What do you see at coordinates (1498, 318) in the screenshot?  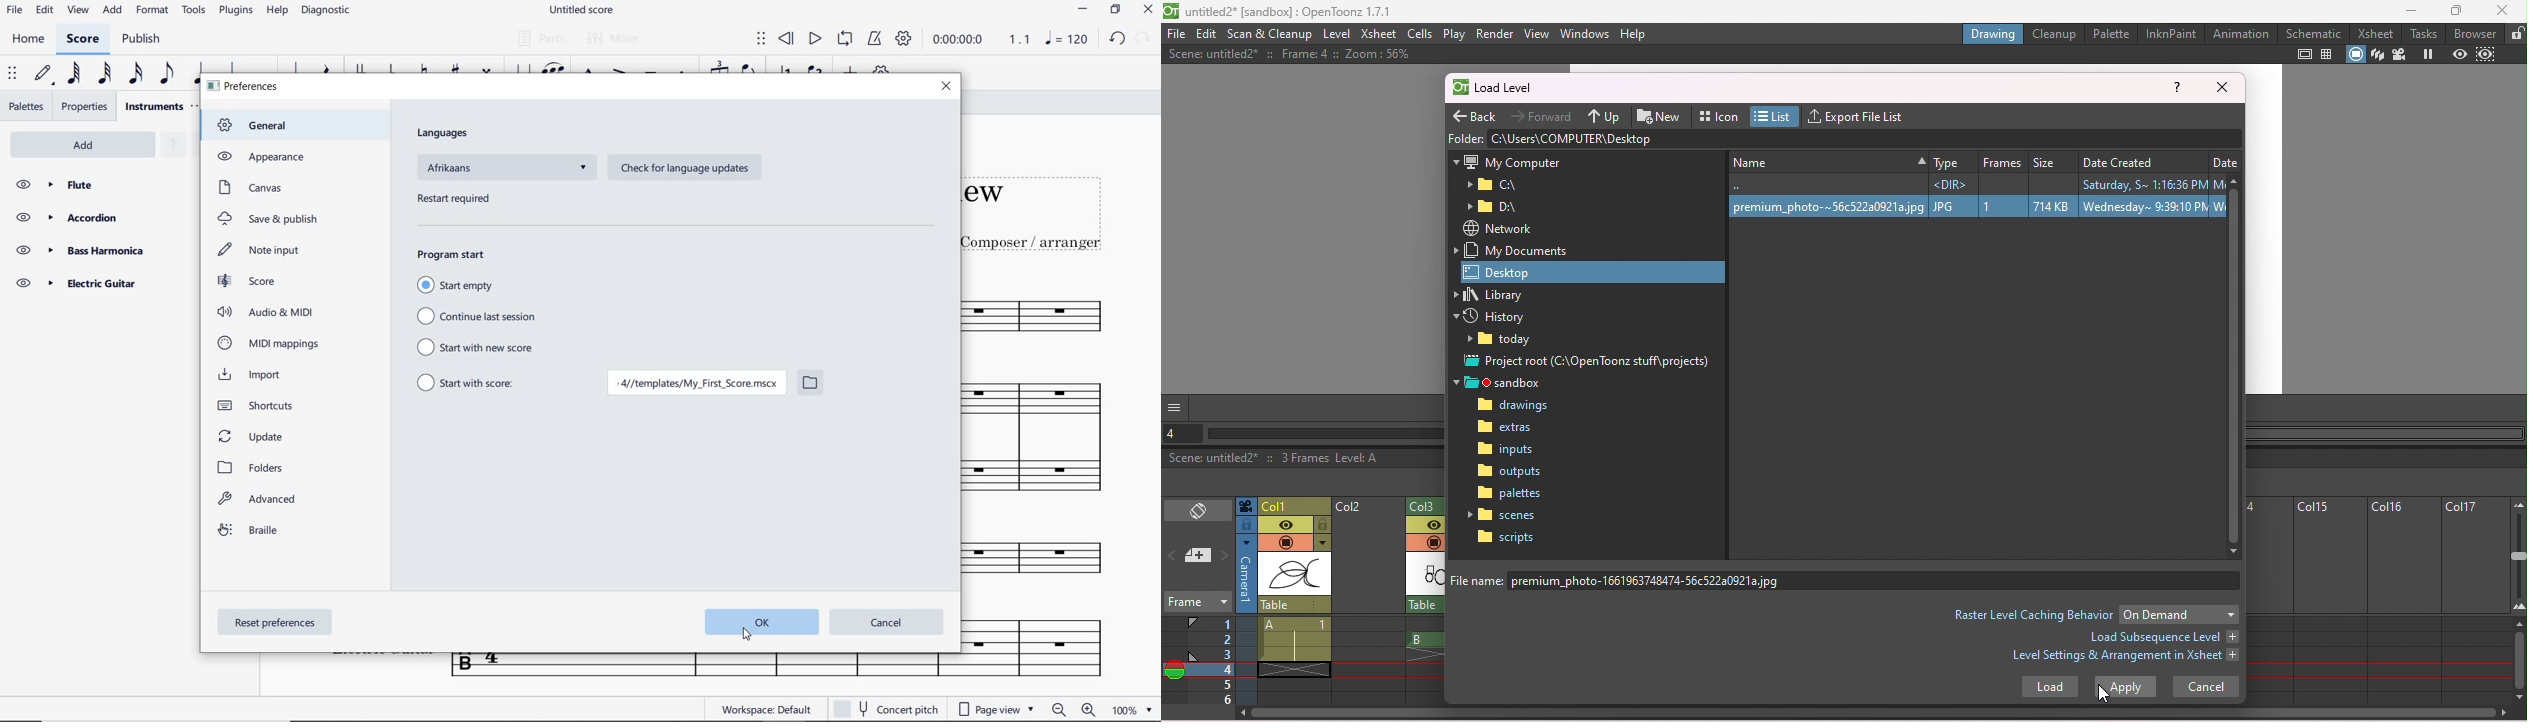 I see `History` at bounding box center [1498, 318].